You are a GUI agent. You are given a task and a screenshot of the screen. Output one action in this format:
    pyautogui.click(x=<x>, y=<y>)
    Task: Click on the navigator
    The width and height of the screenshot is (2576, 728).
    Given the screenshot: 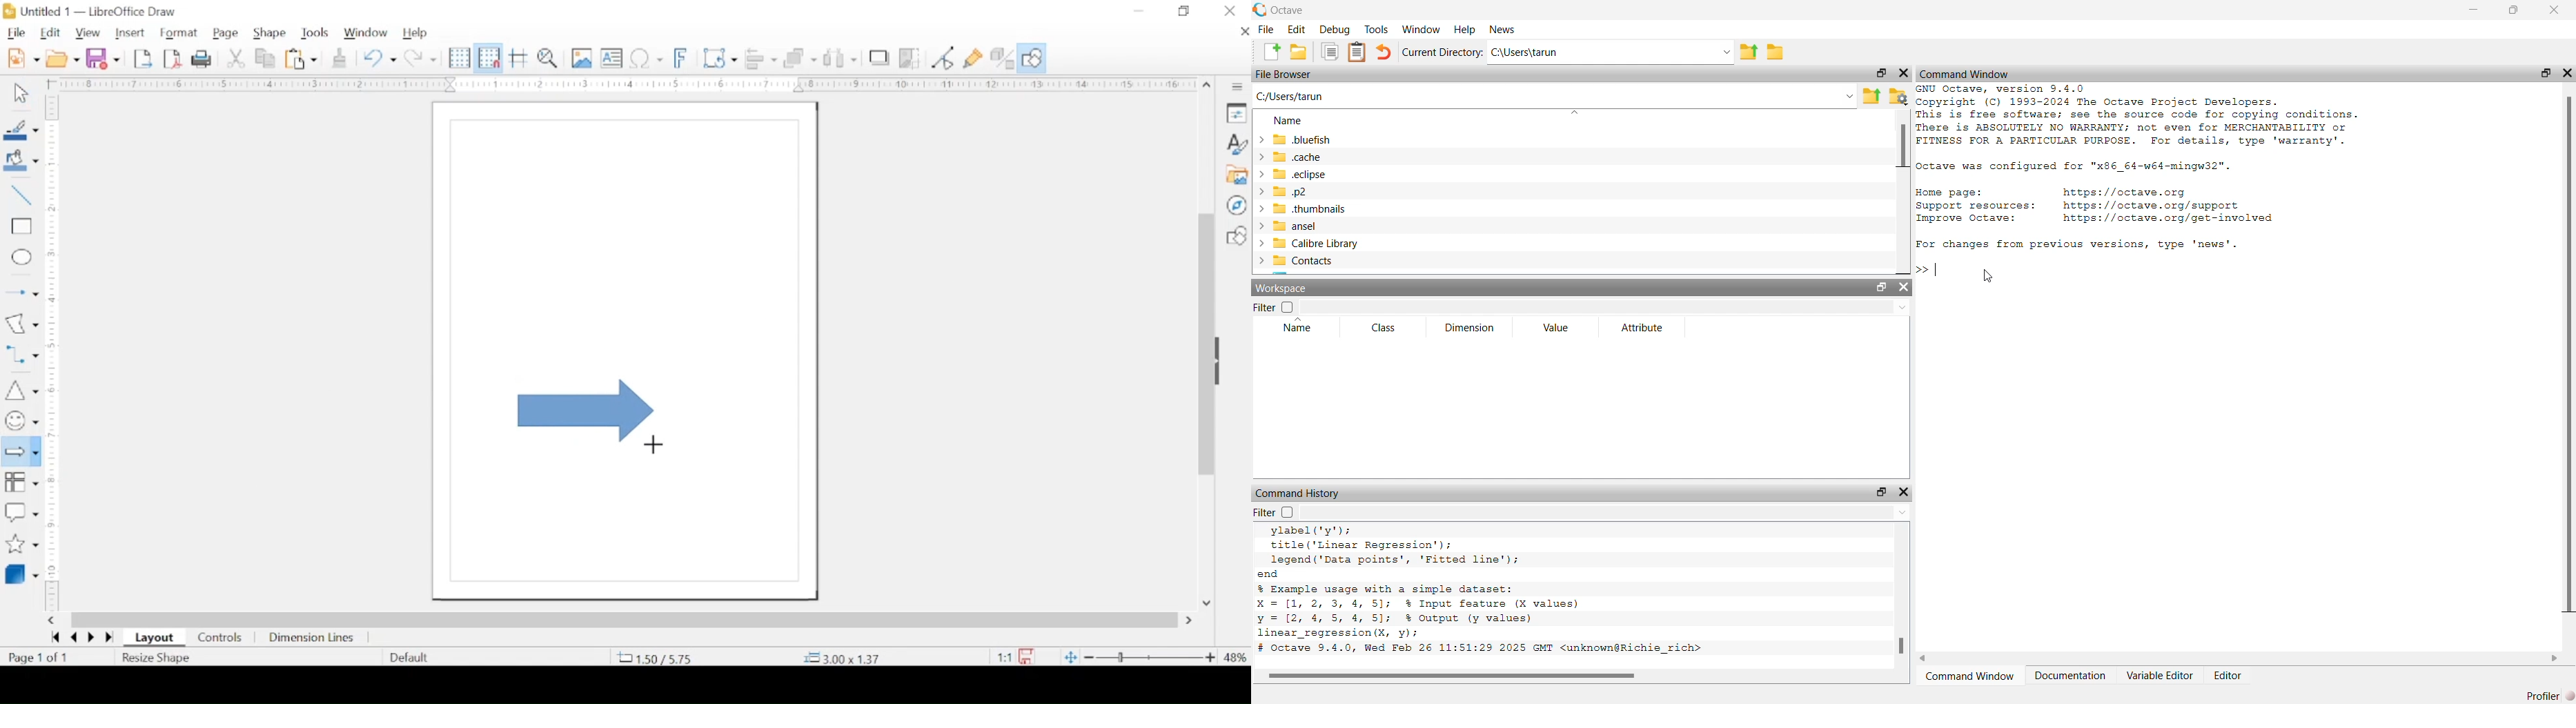 What is the action you would take?
    pyautogui.click(x=1237, y=205)
    